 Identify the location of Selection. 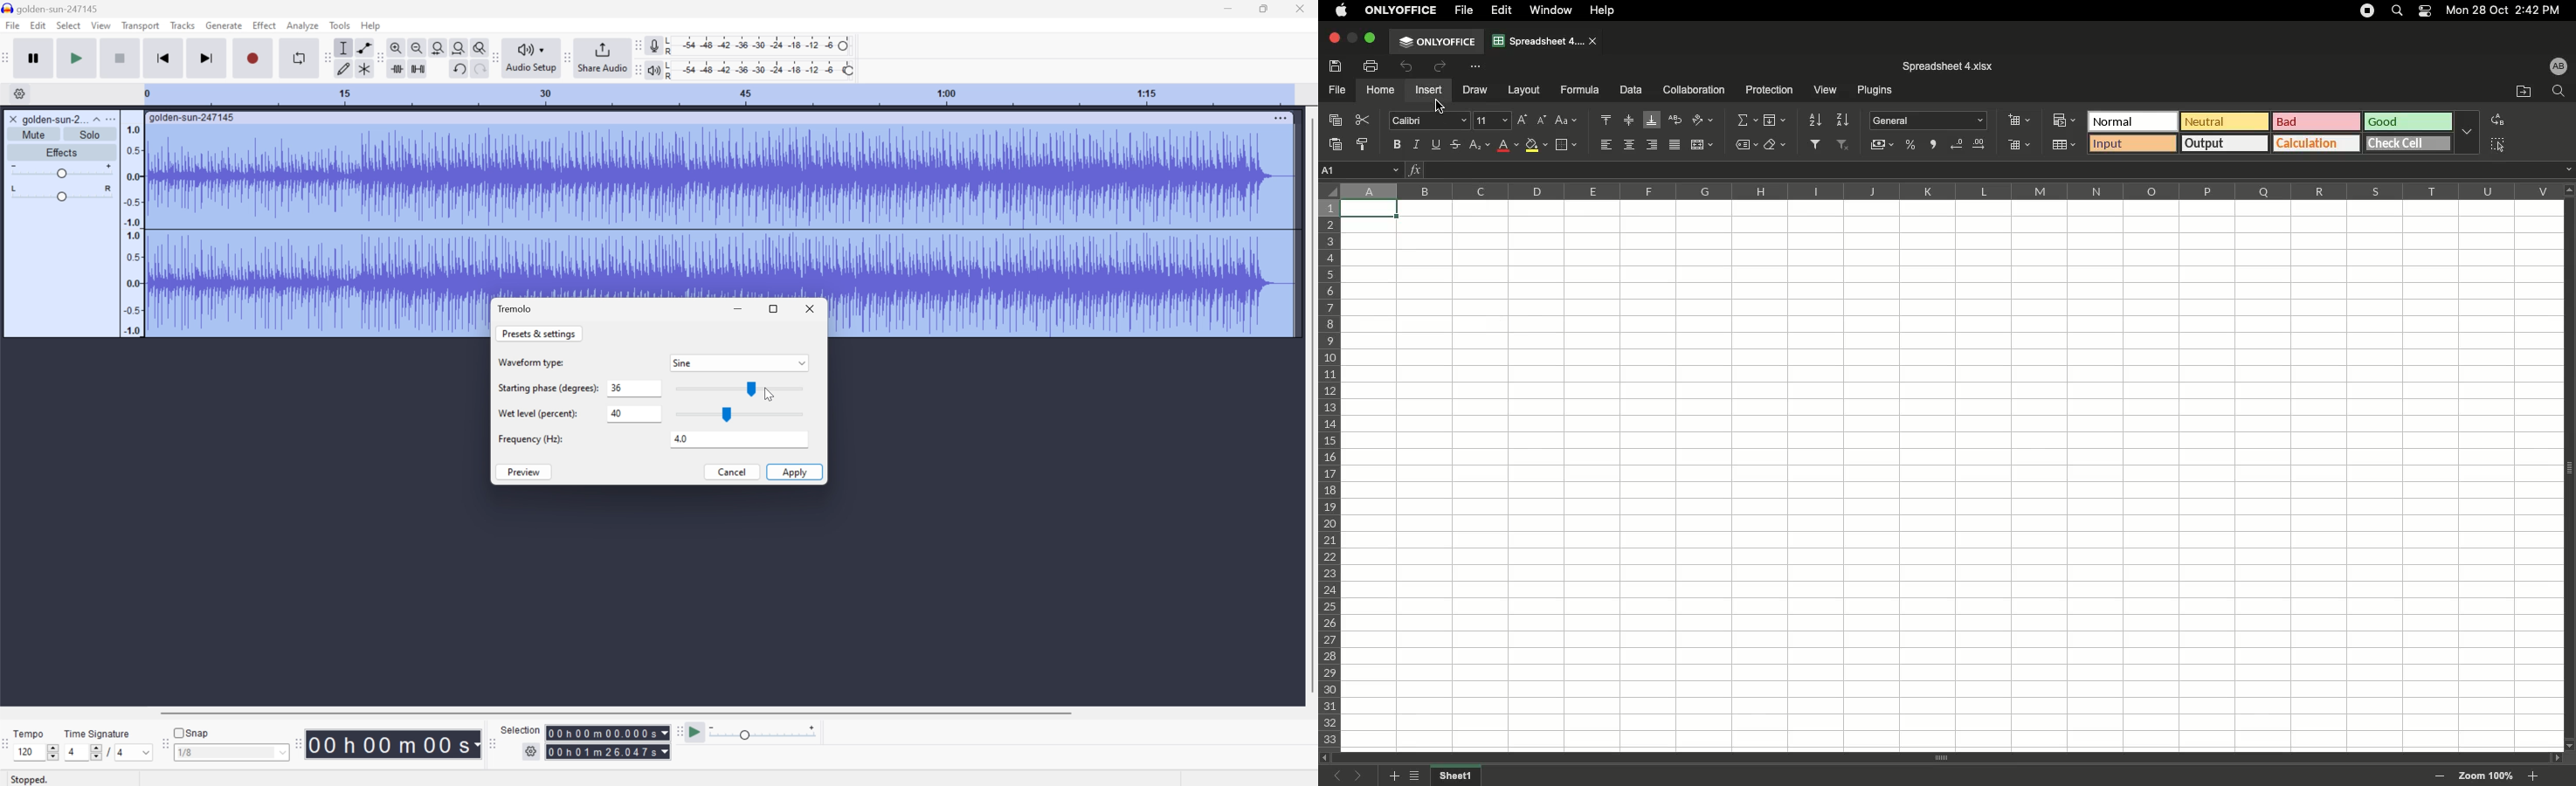
(607, 732).